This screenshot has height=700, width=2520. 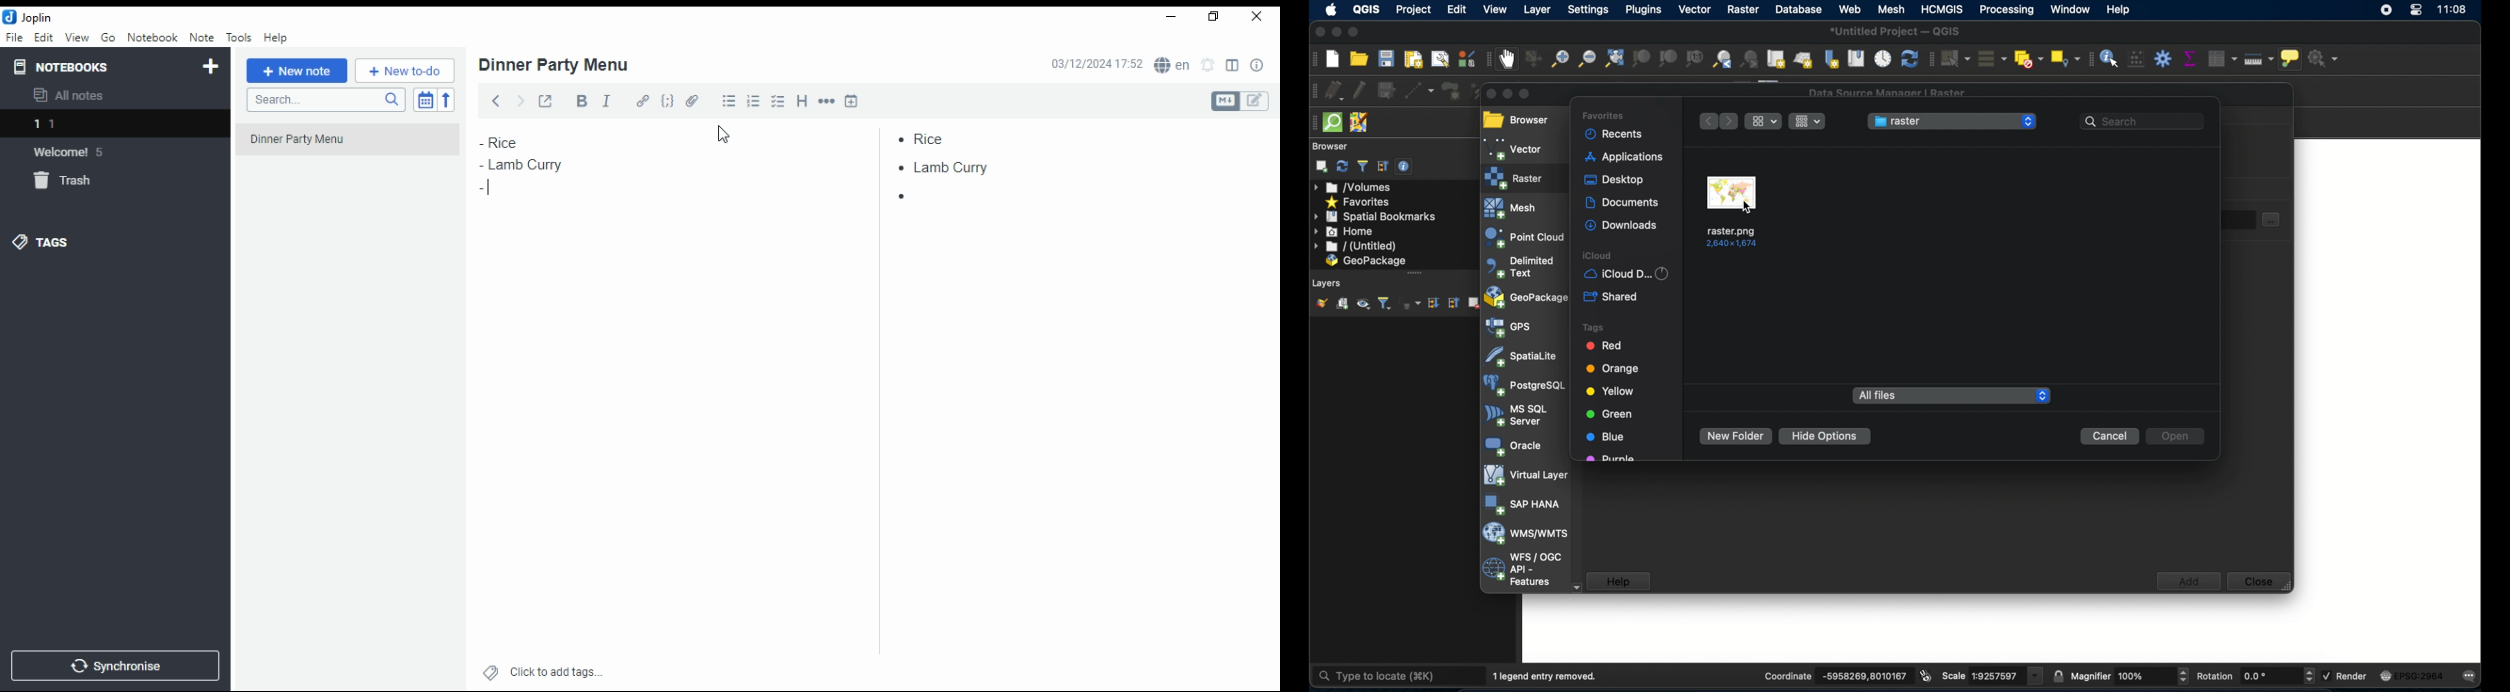 What do you see at coordinates (448, 99) in the screenshot?
I see `reverse sort order` at bounding box center [448, 99].